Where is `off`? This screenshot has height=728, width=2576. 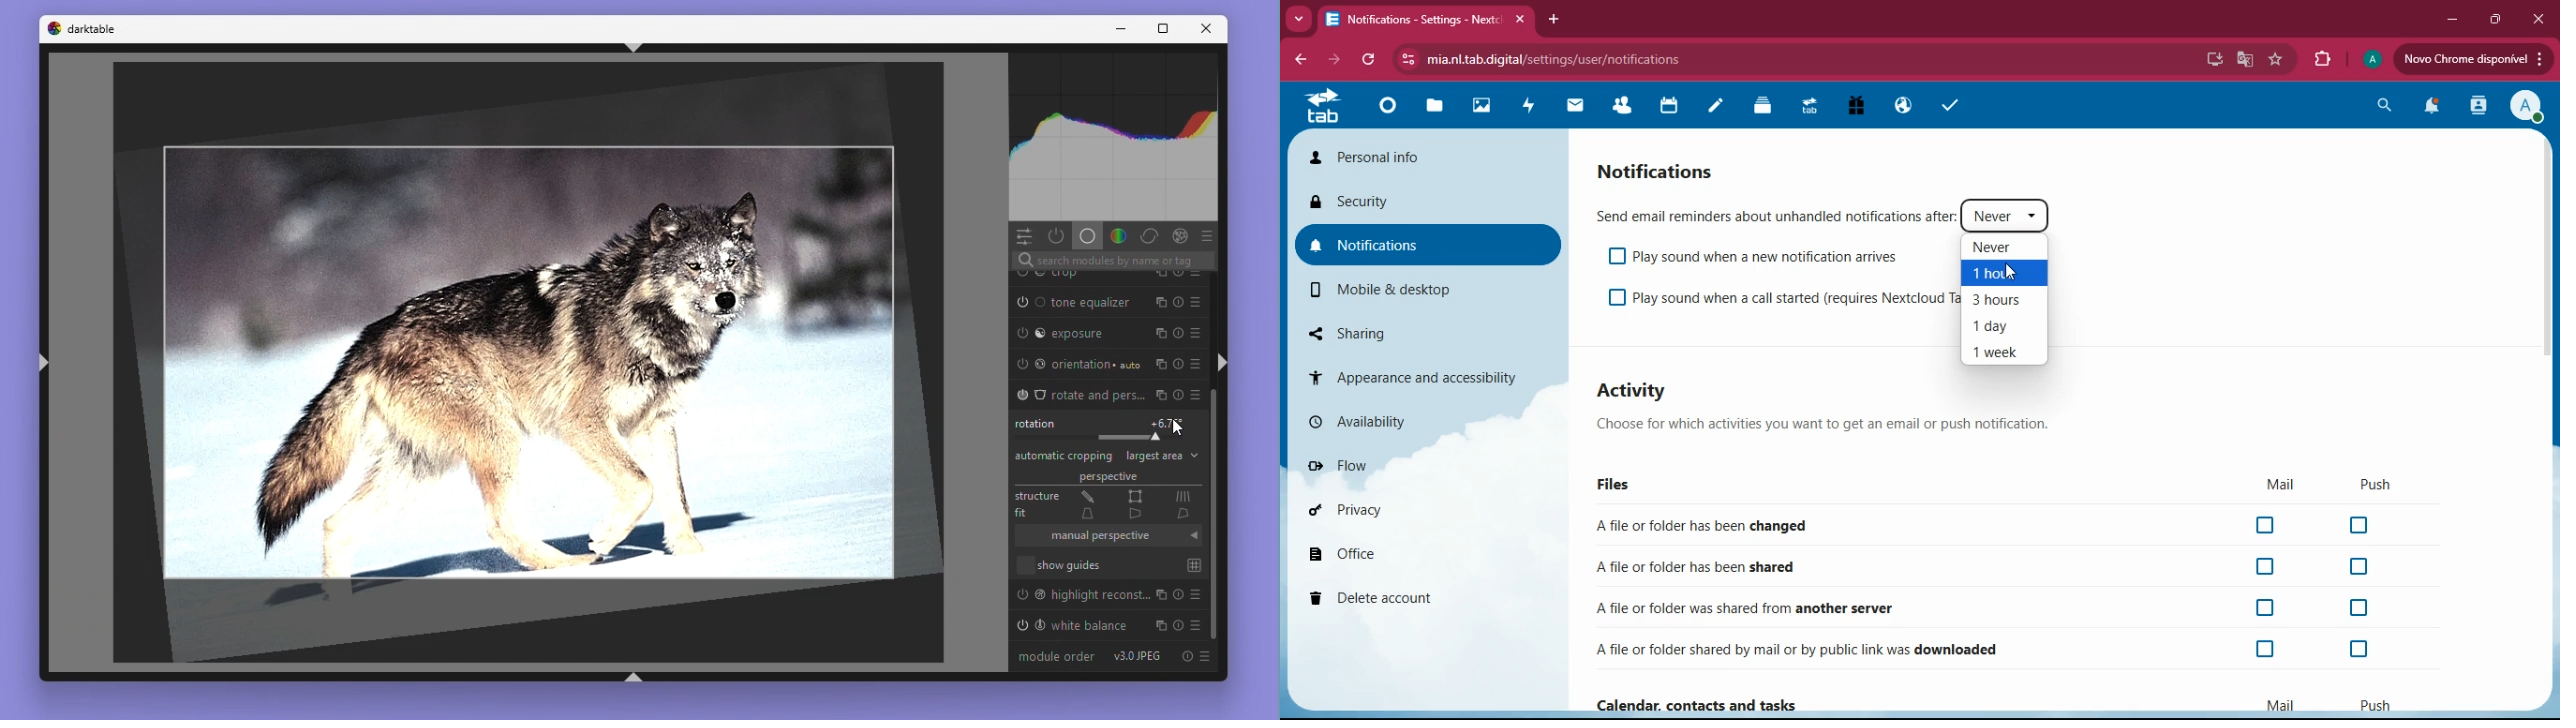 off is located at coordinates (1618, 296).